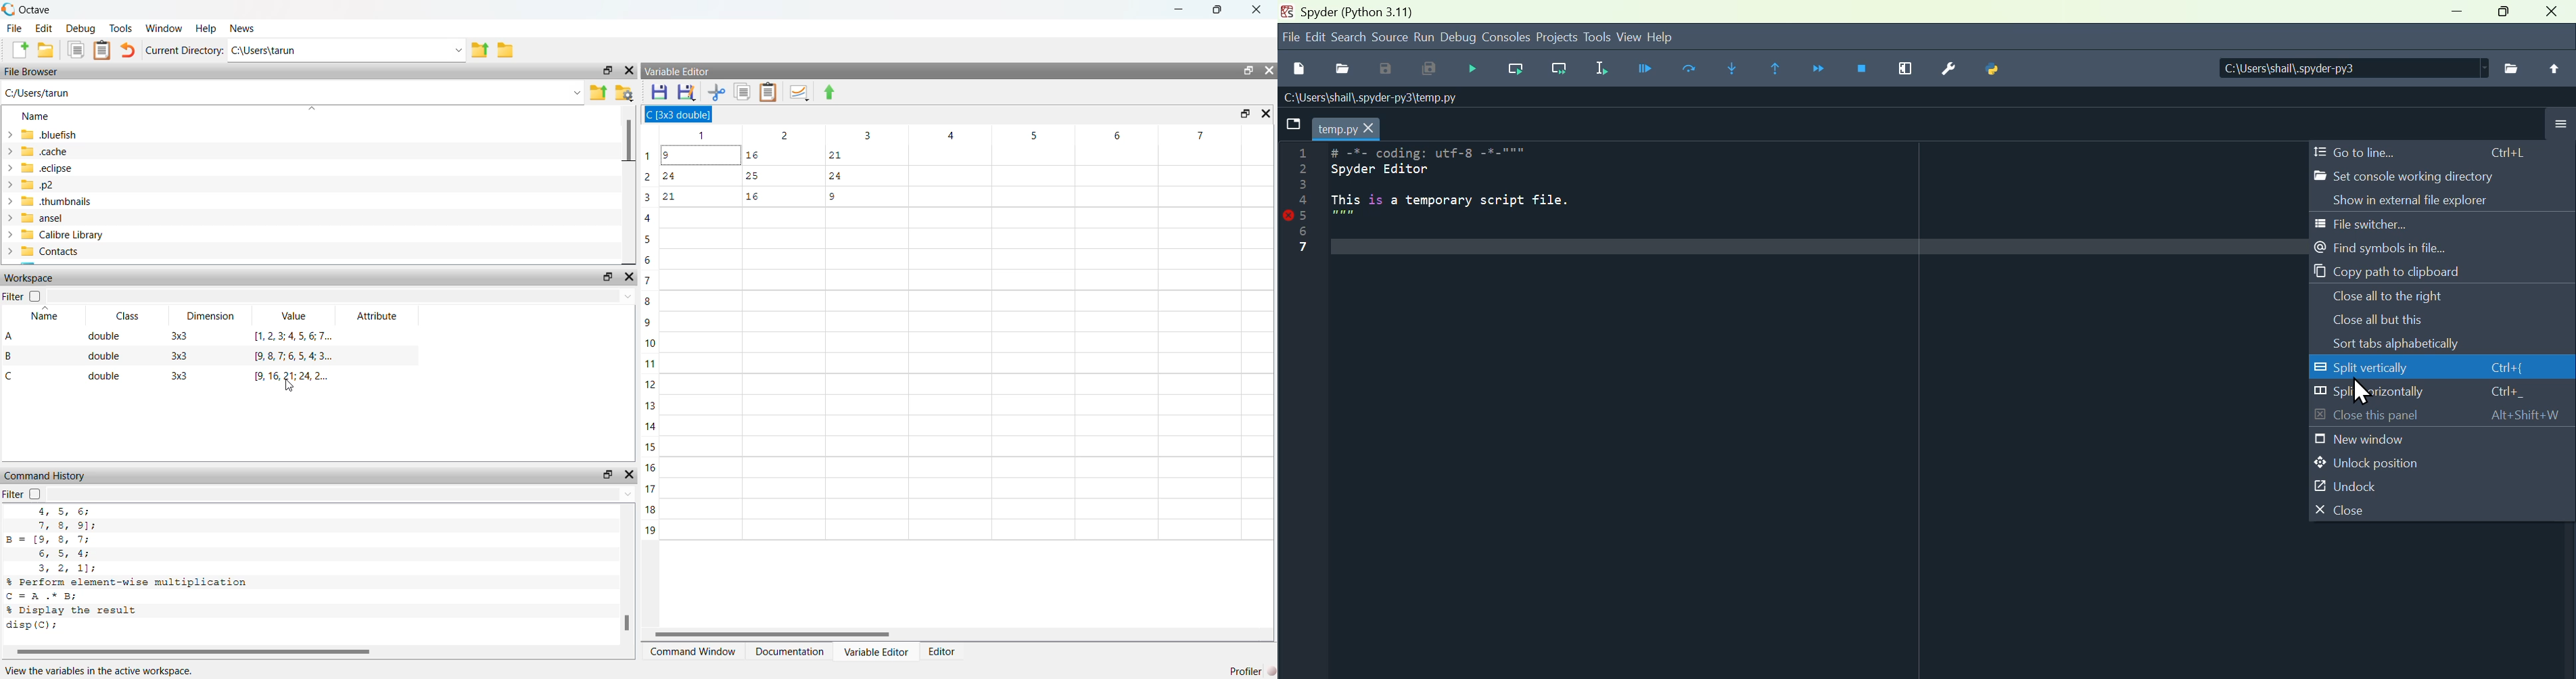  I want to click on Folder Settings, so click(625, 93).